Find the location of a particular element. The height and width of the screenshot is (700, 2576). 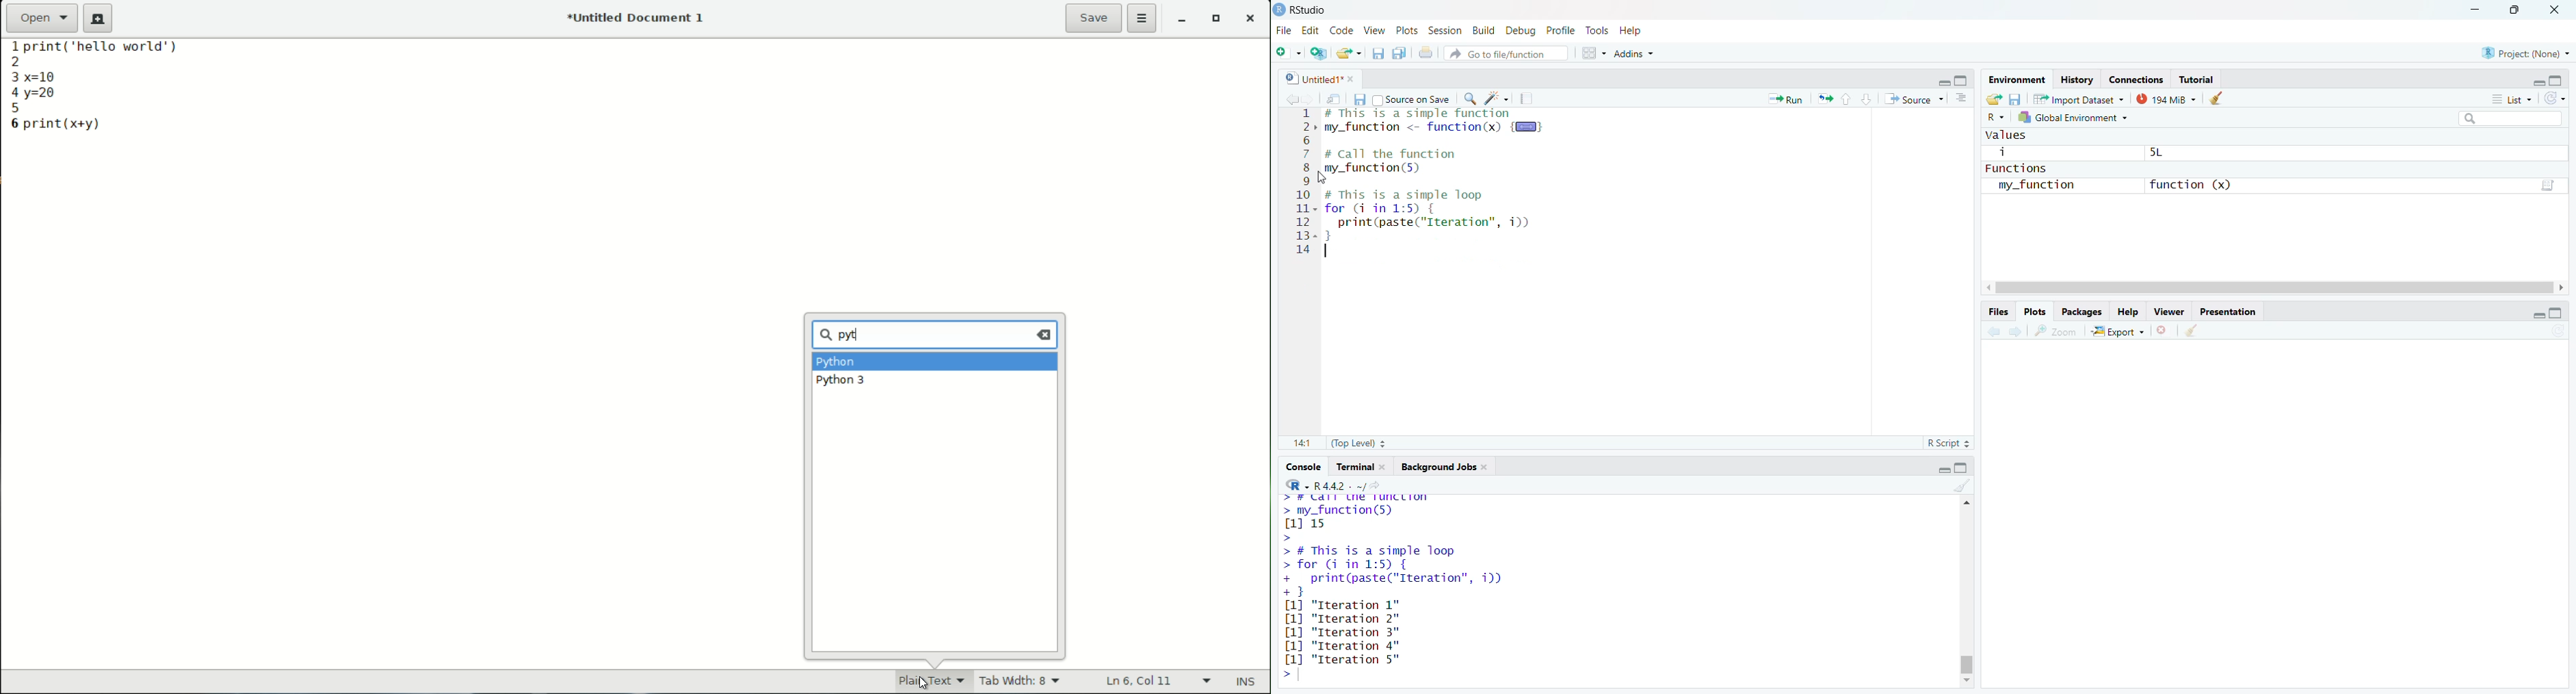

Background jobs is located at coordinates (1438, 467).